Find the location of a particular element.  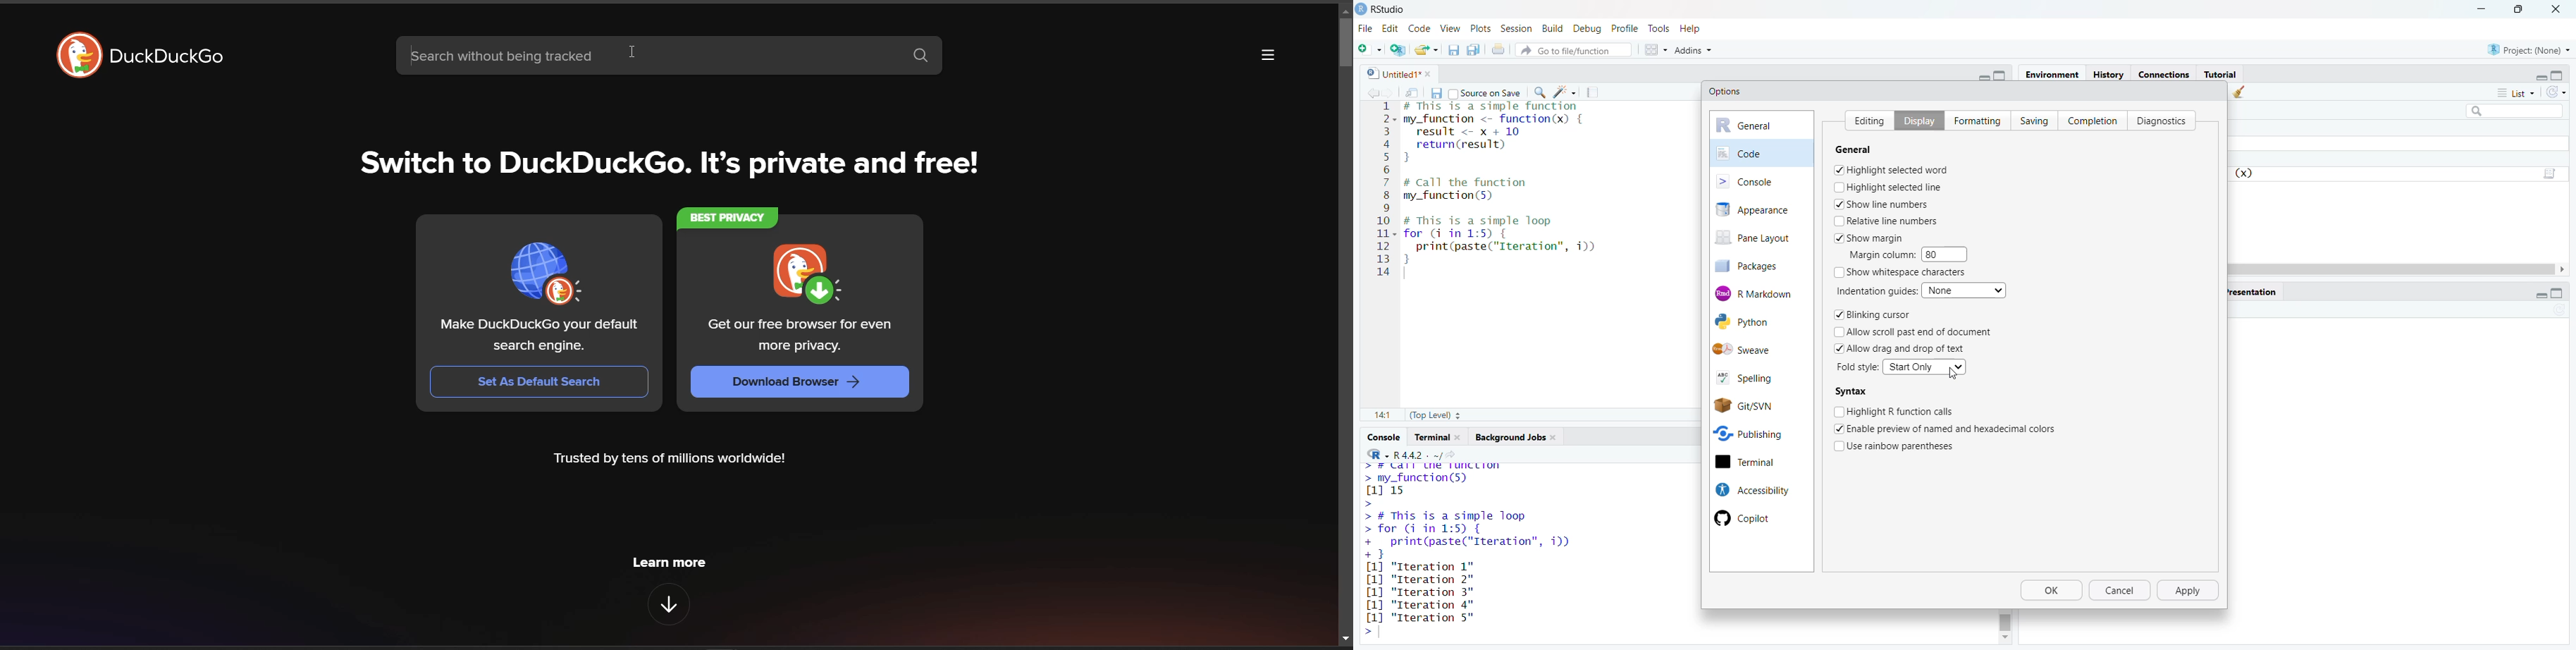

minimize is located at coordinates (2536, 295).